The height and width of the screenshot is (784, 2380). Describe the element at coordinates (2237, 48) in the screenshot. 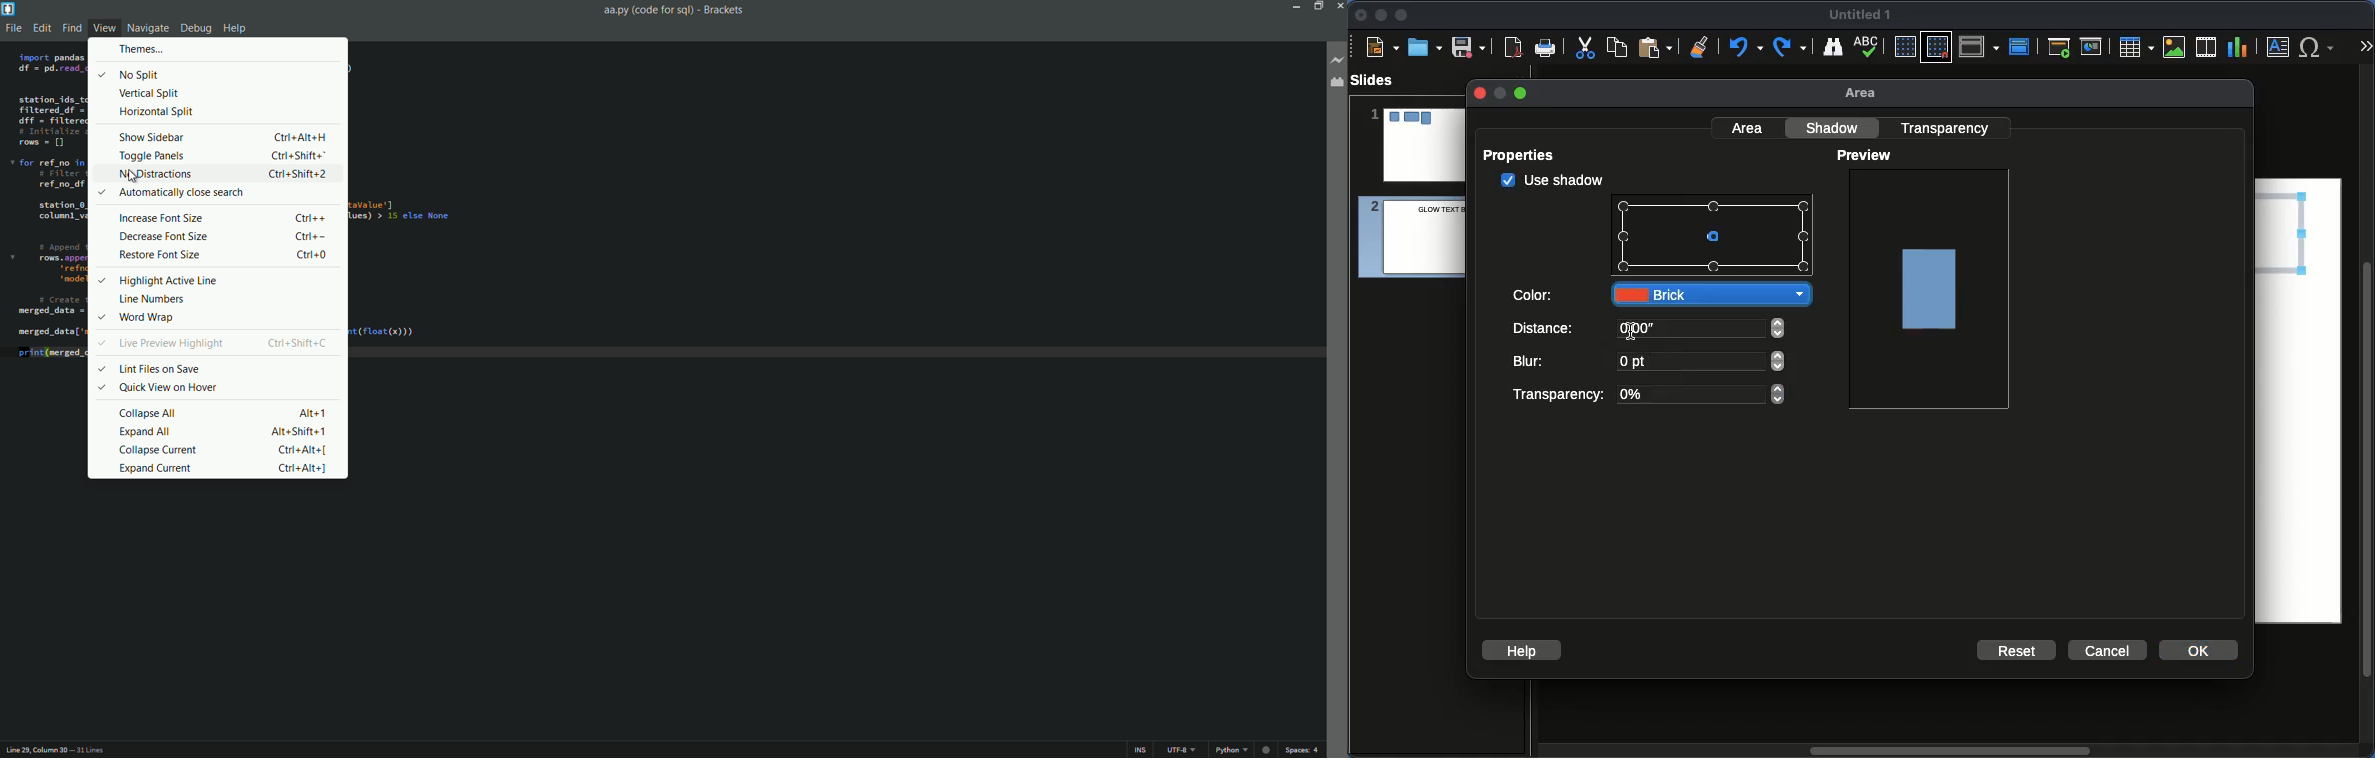

I see `Chart` at that location.